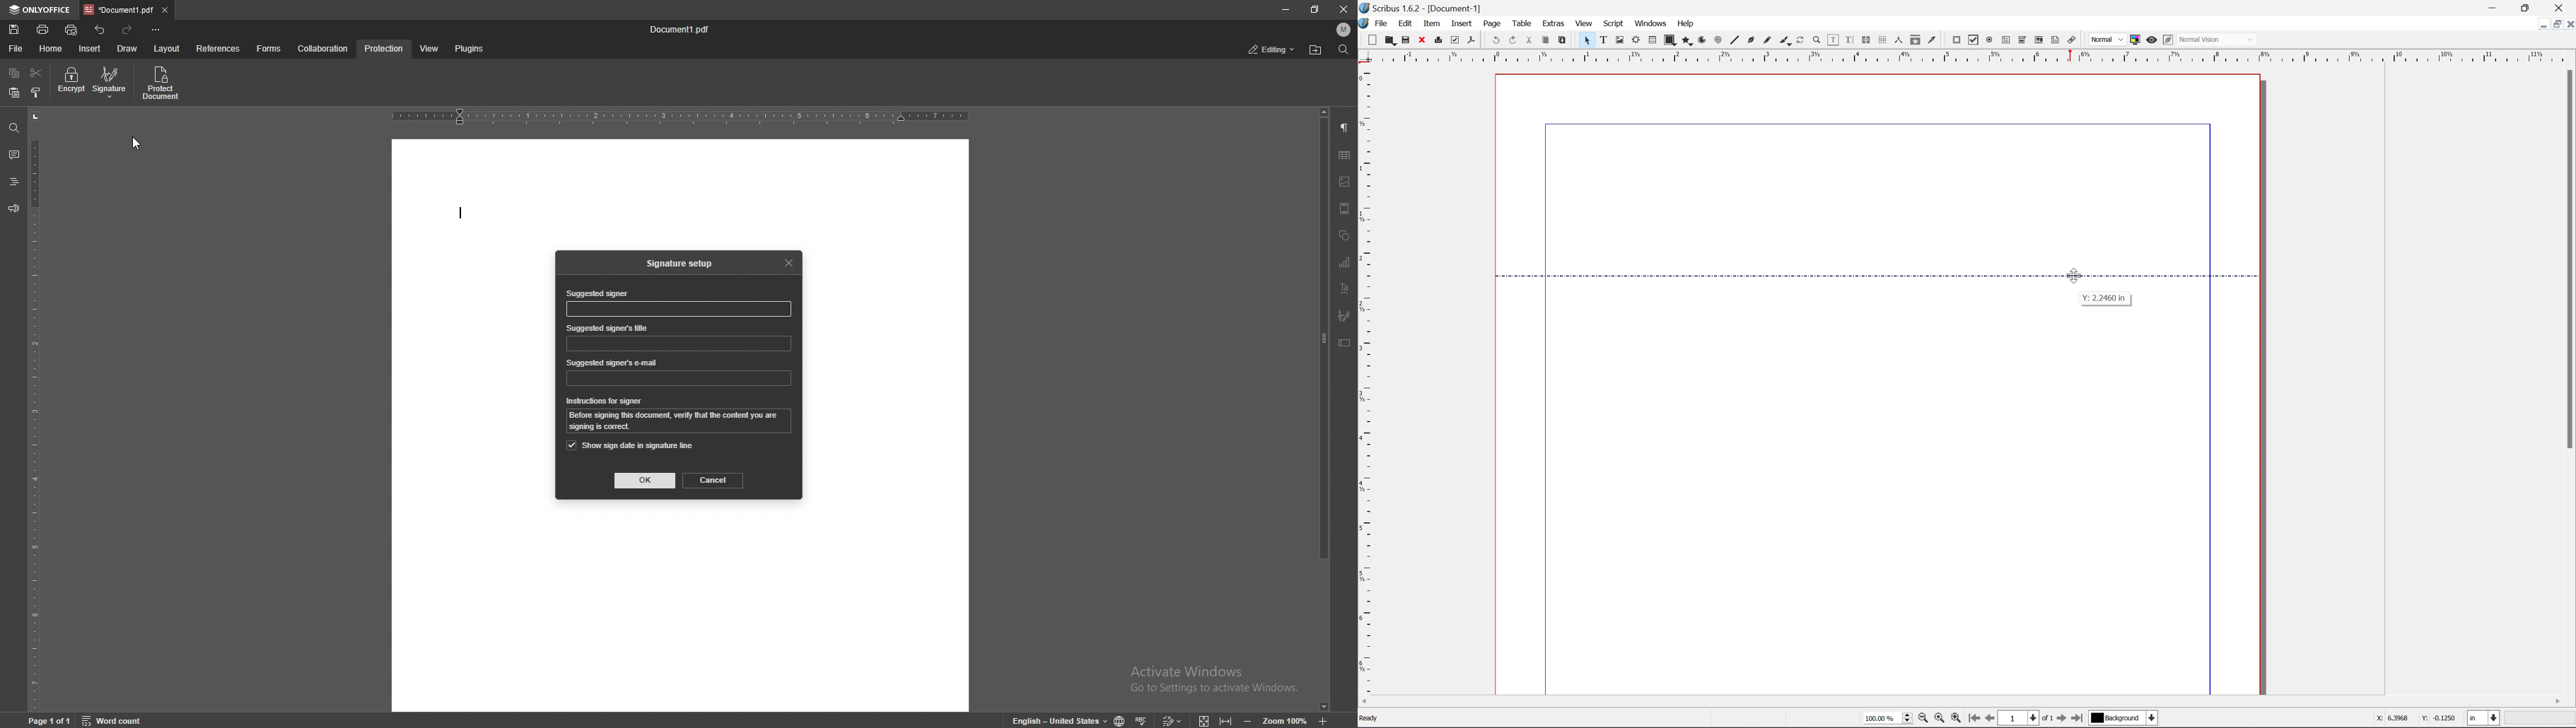 The width and height of the screenshot is (2576, 728). Describe the element at coordinates (1867, 41) in the screenshot. I see `link text frames` at that location.